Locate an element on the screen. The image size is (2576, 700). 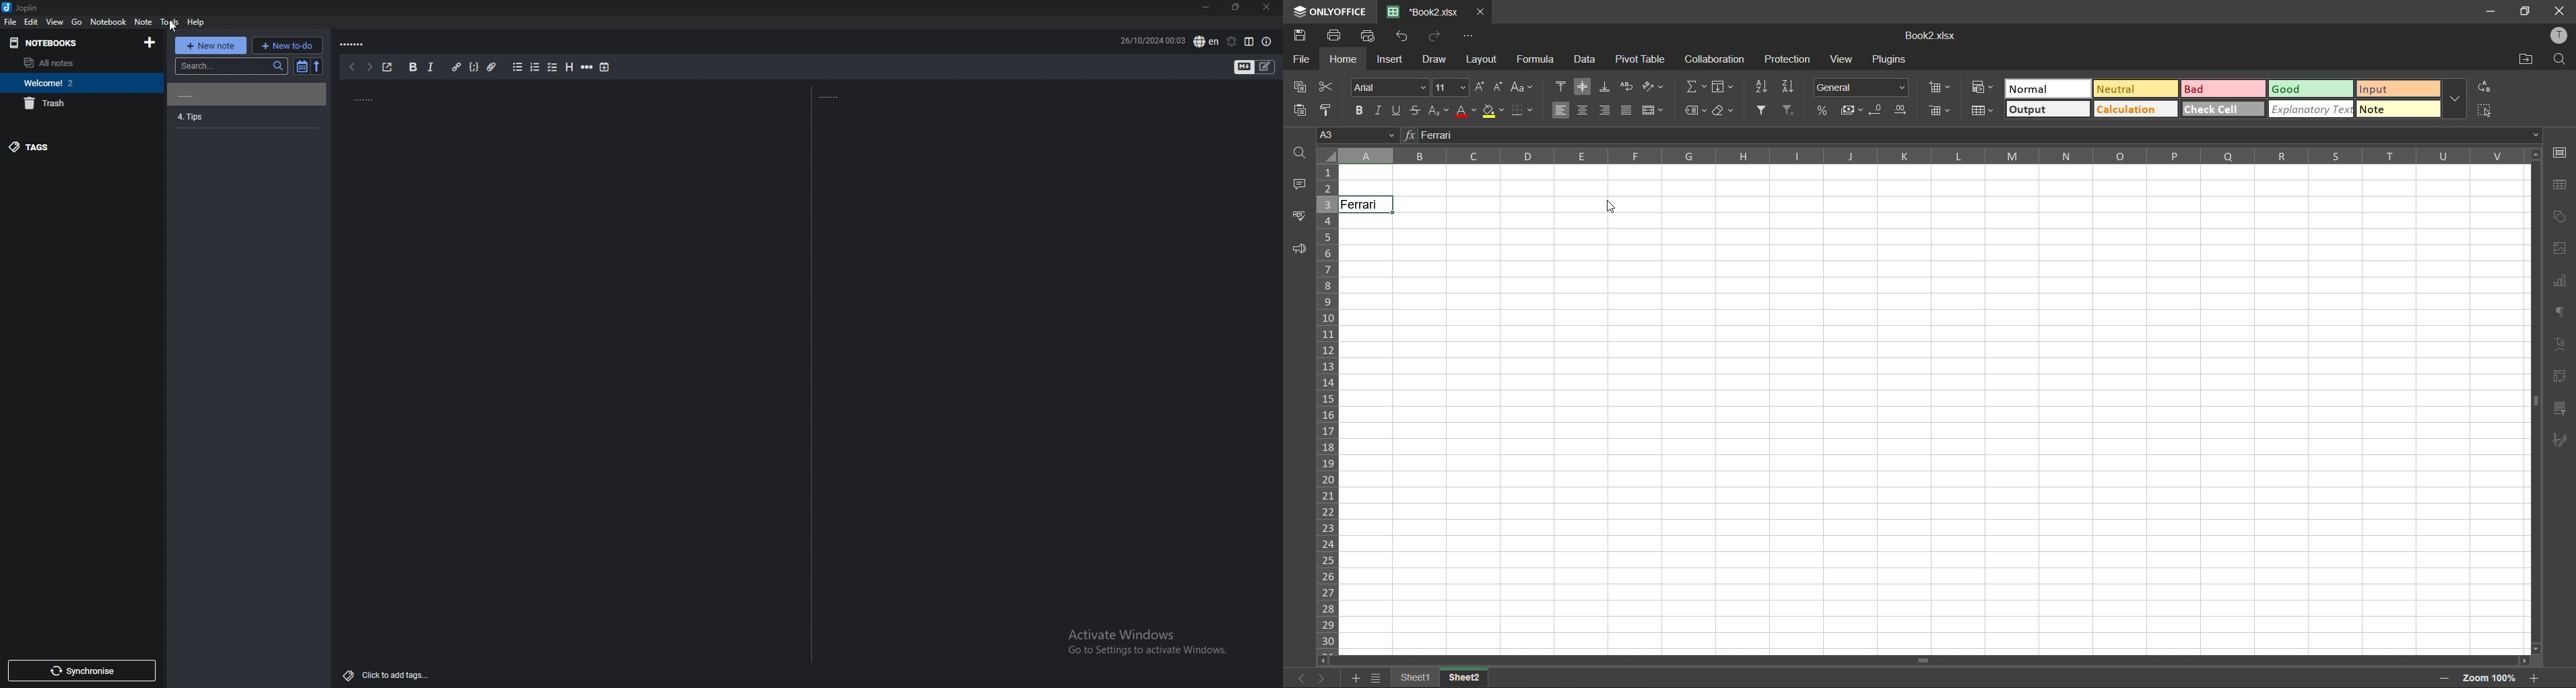
spell check is located at coordinates (1205, 41).